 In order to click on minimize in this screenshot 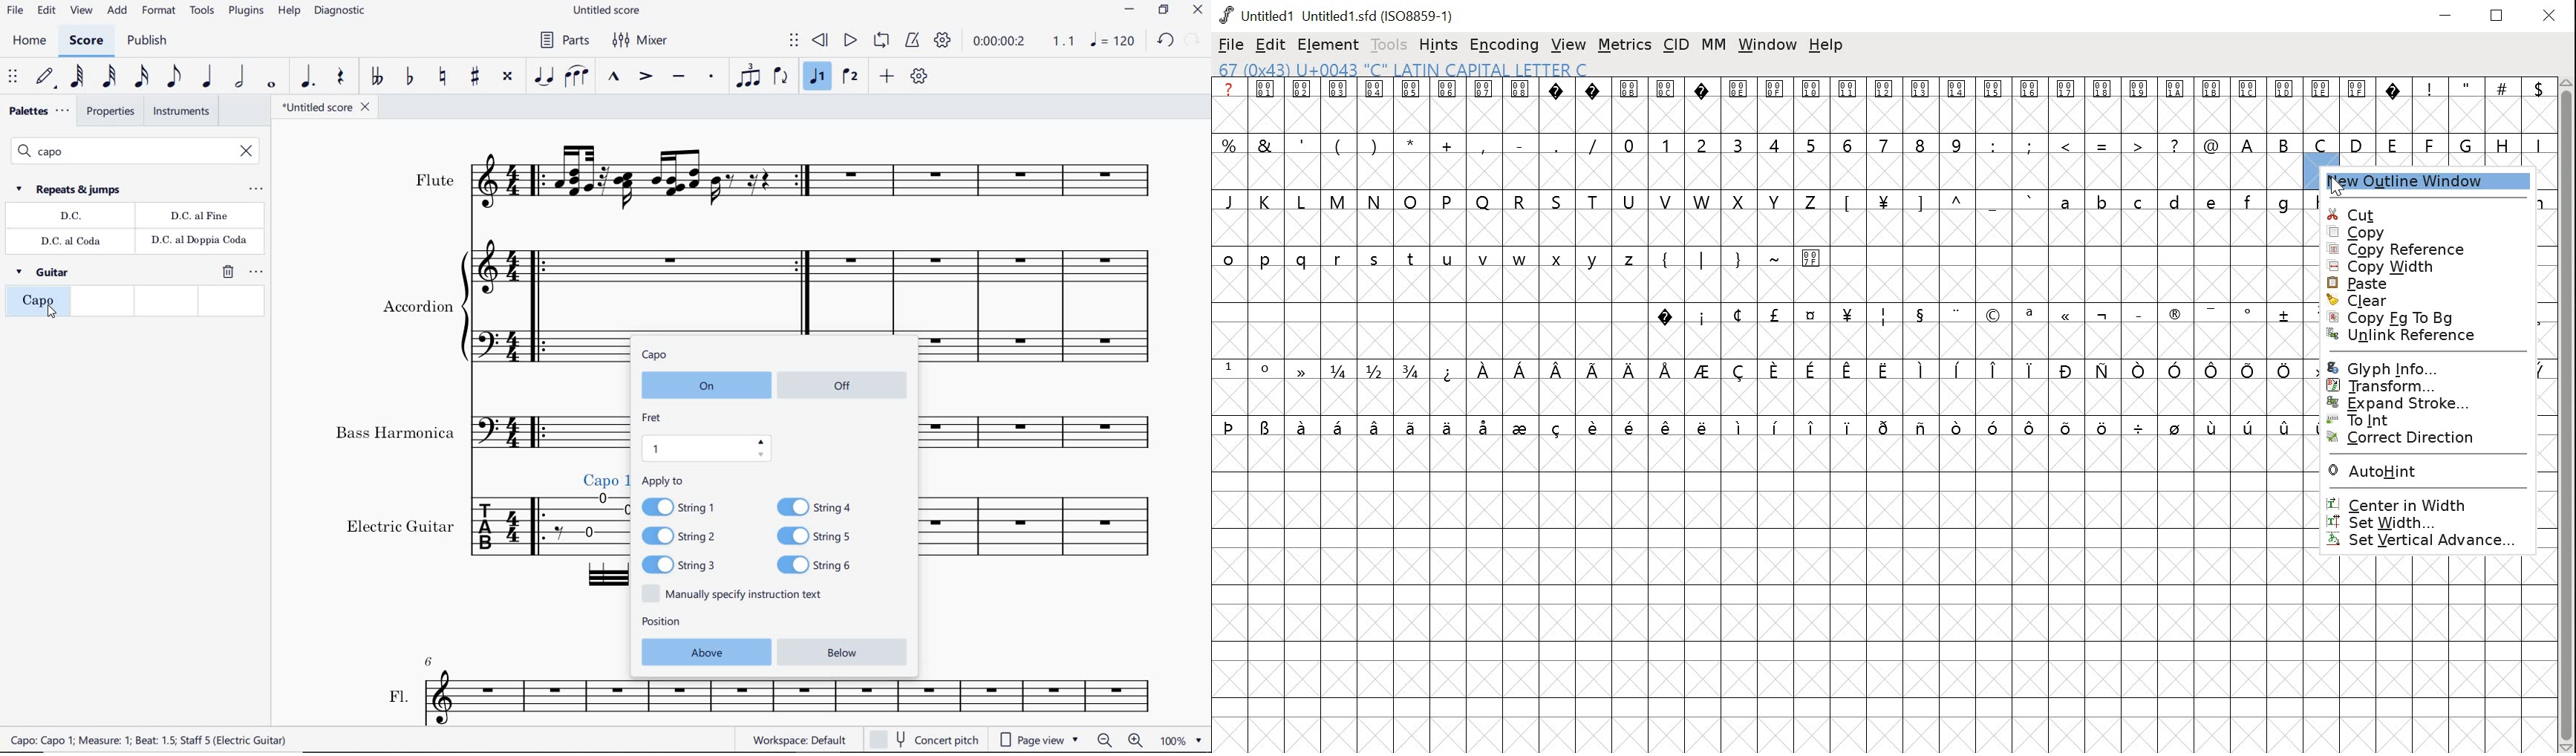, I will do `click(2448, 13)`.